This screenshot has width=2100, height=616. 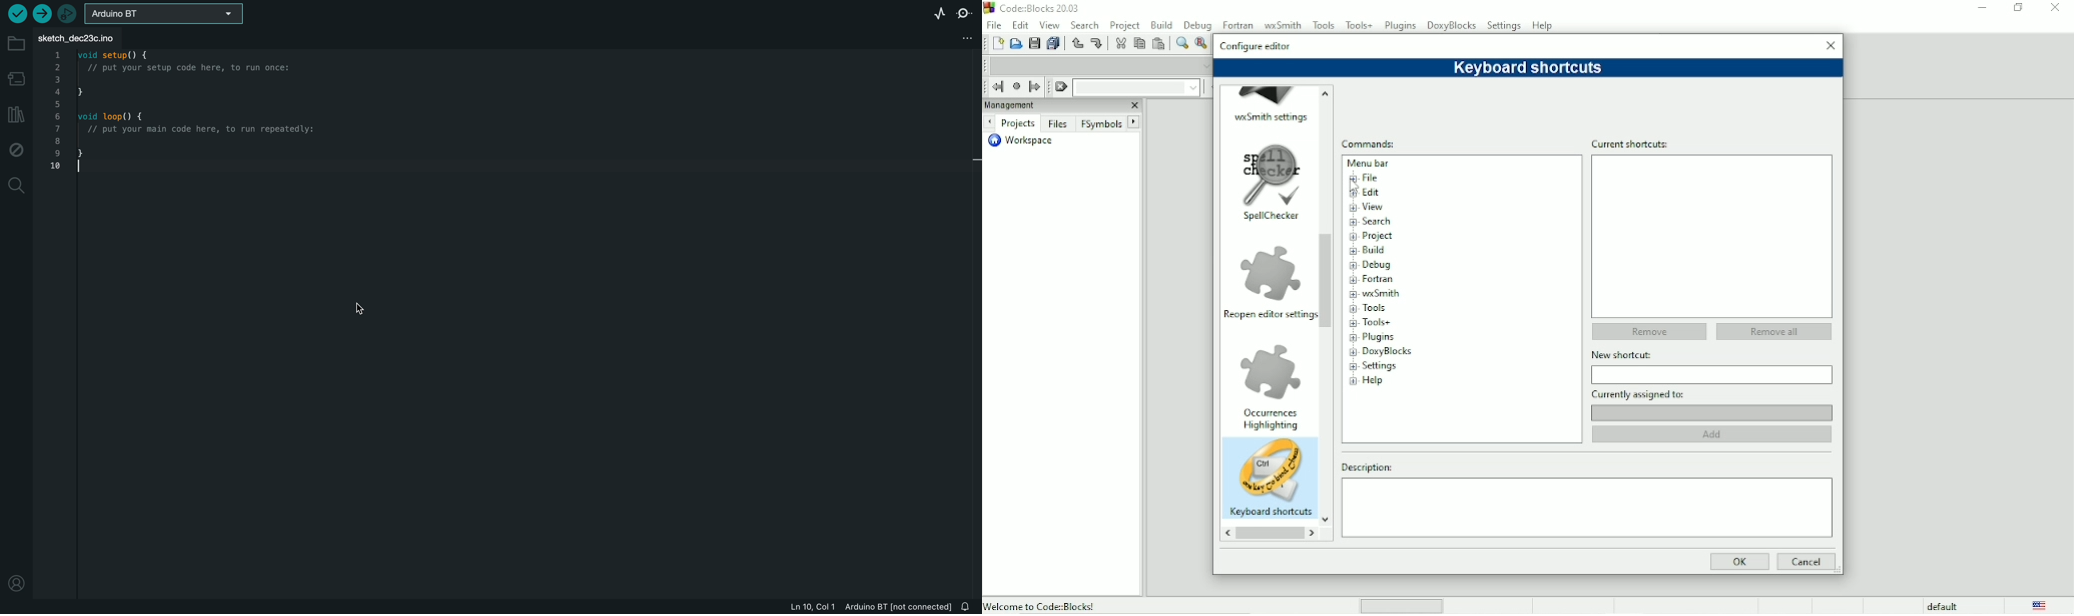 I want to click on Forward, so click(x=1315, y=534).